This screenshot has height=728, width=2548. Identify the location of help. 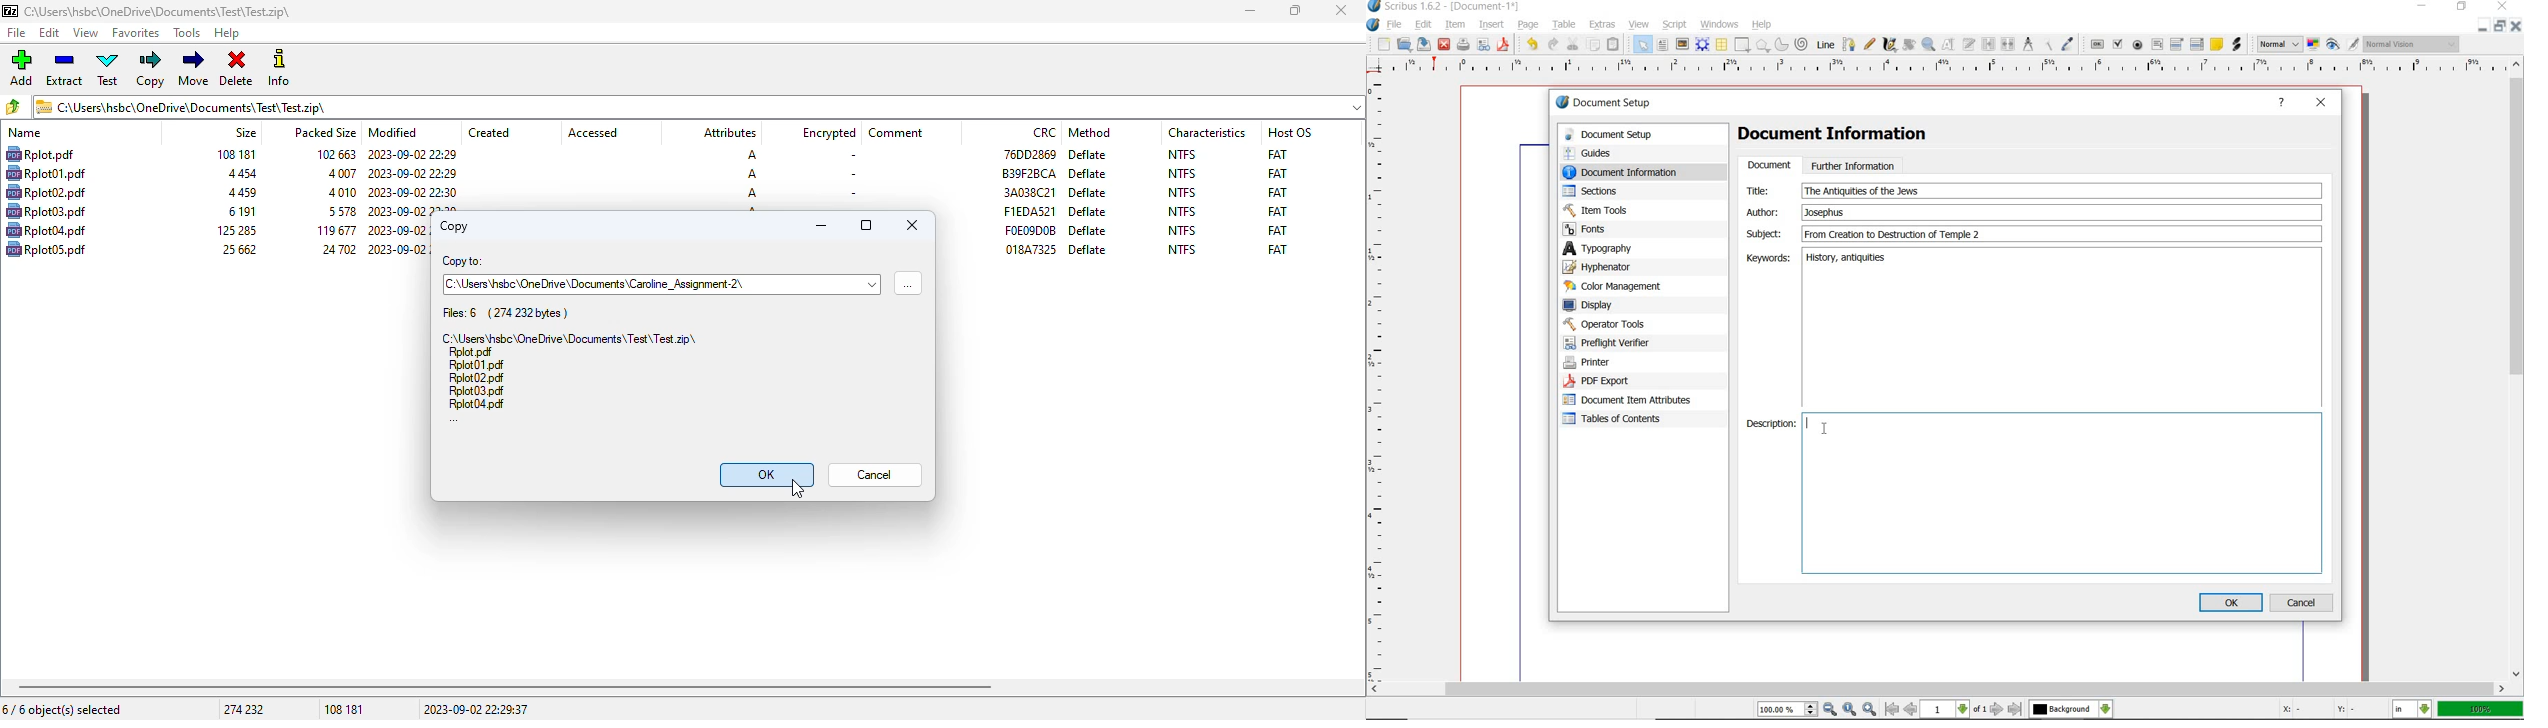
(227, 34).